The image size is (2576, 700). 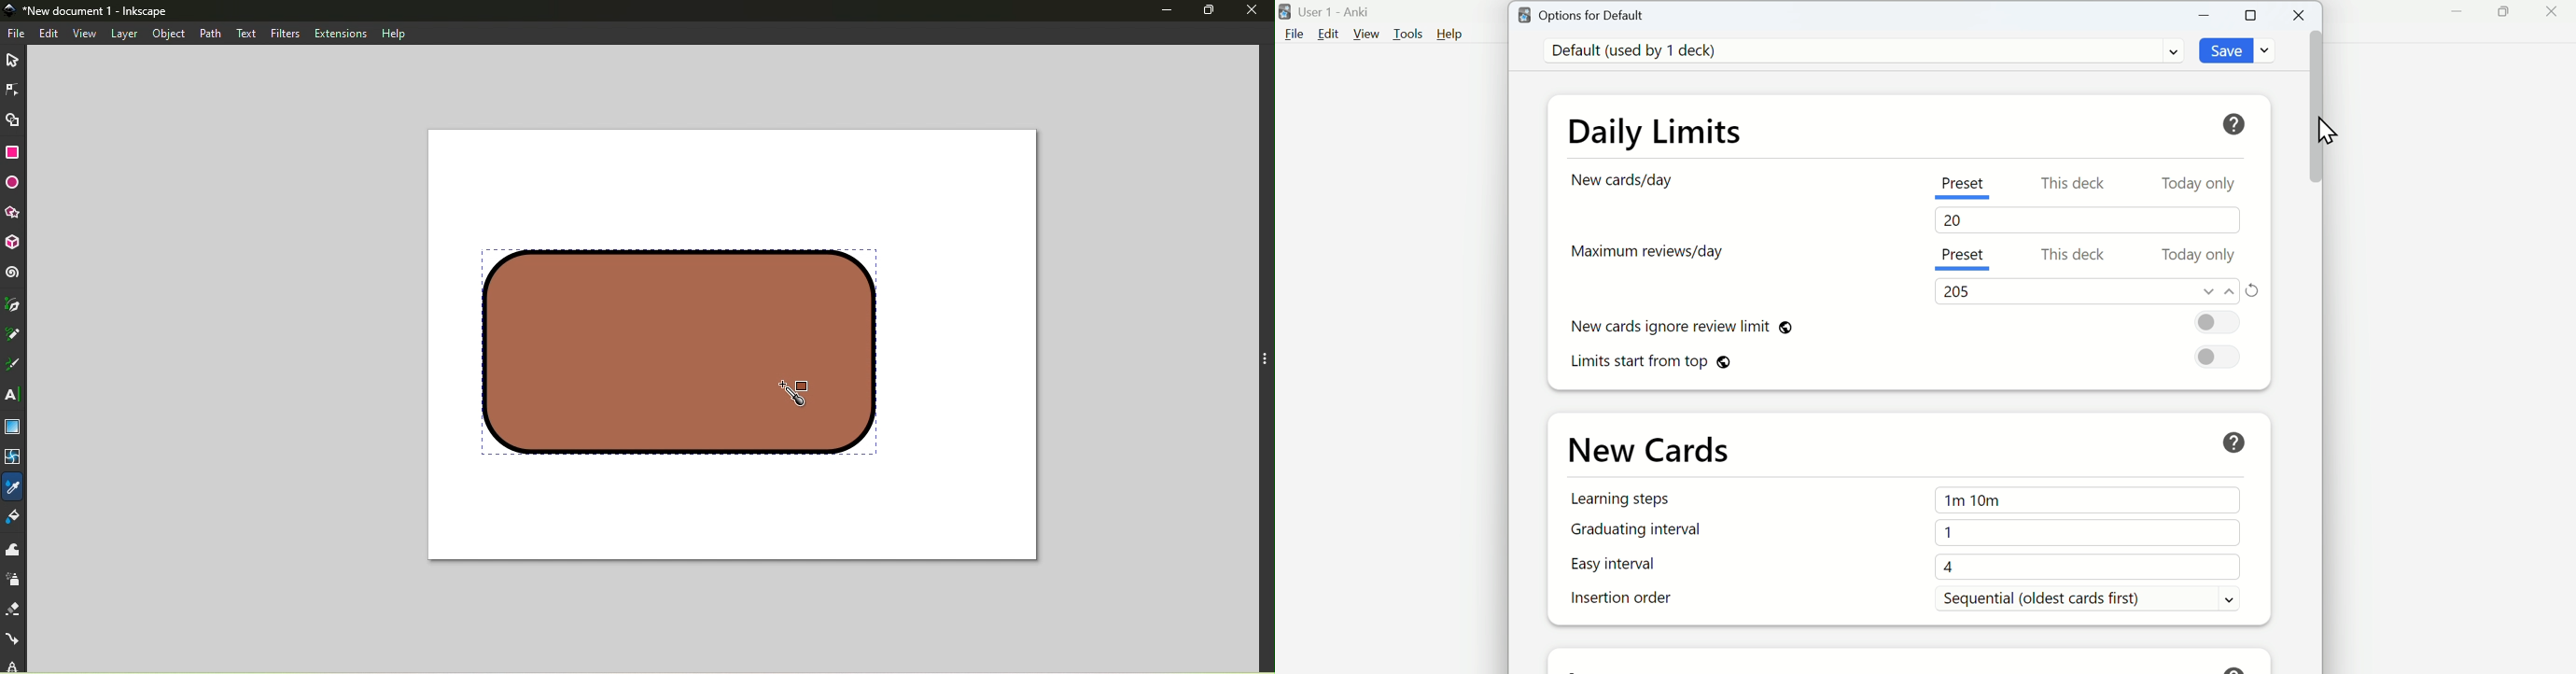 What do you see at coordinates (1254, 9) in the screenshot?
I see `Close` at bounding box center [1254, 9].